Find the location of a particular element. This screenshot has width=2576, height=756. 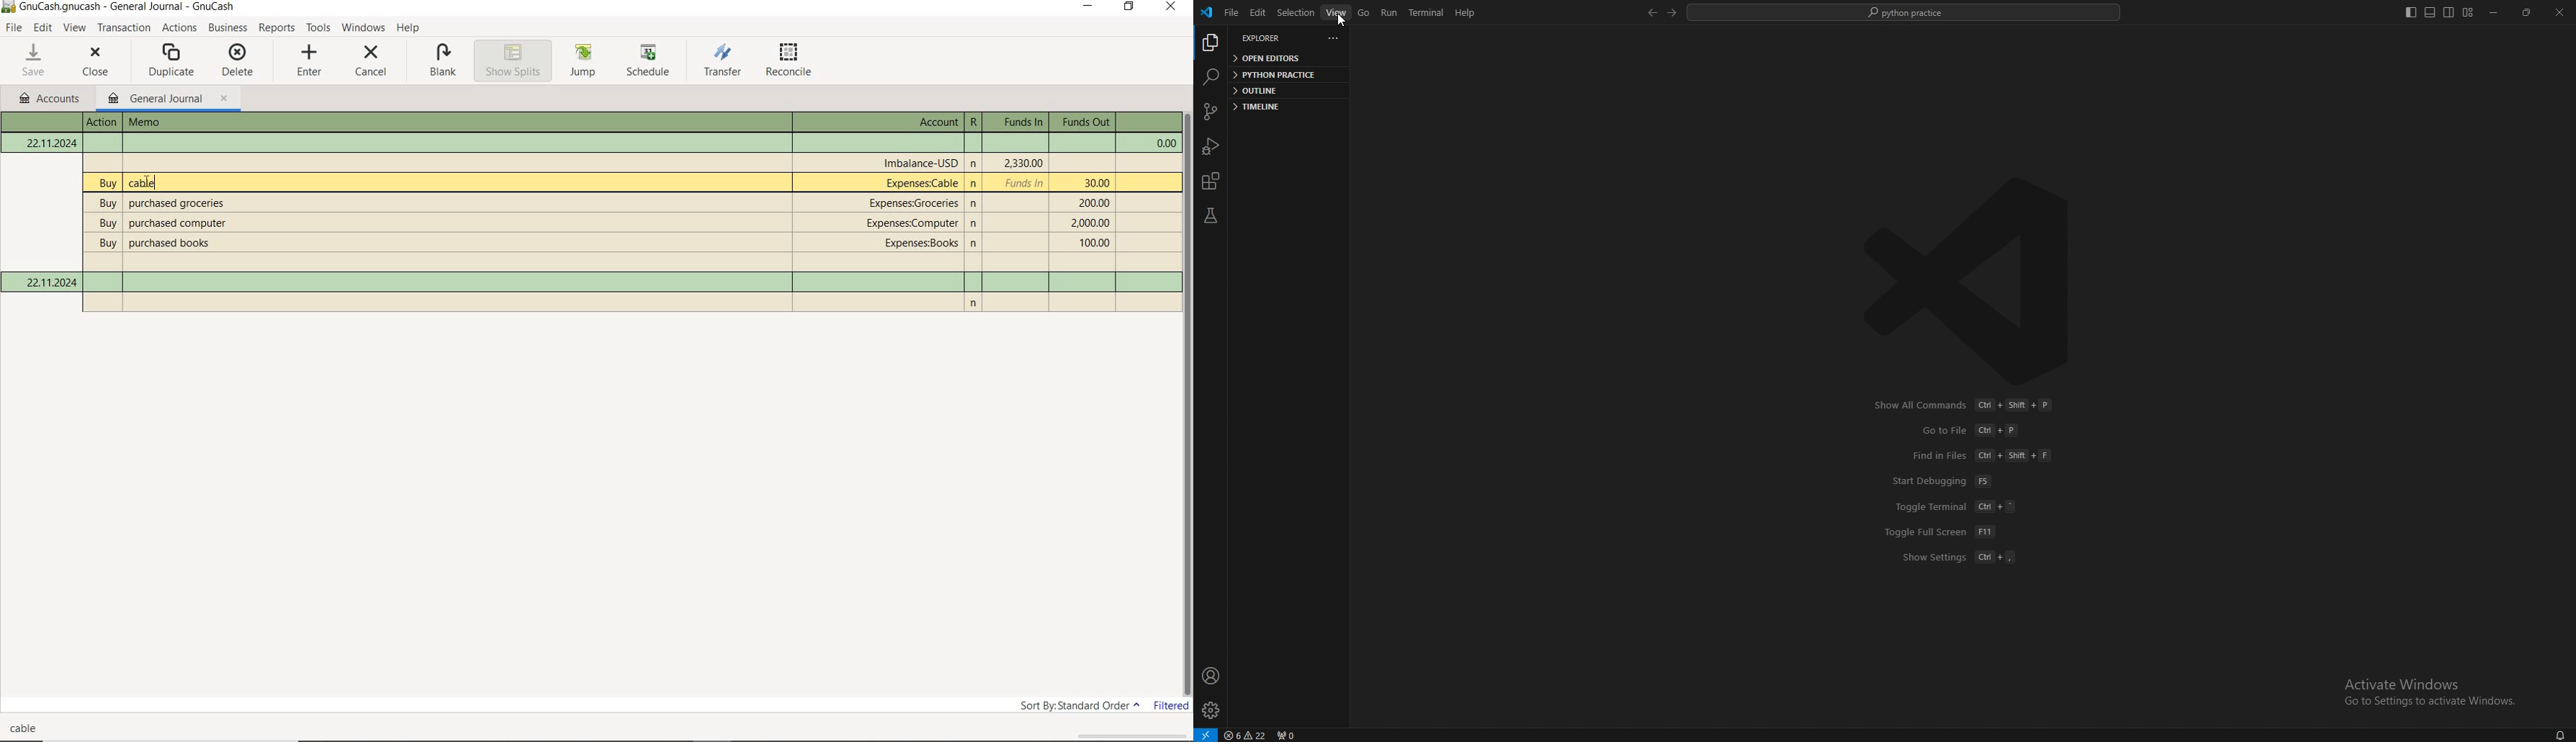

cursor is located at coordinates (1338, 22).